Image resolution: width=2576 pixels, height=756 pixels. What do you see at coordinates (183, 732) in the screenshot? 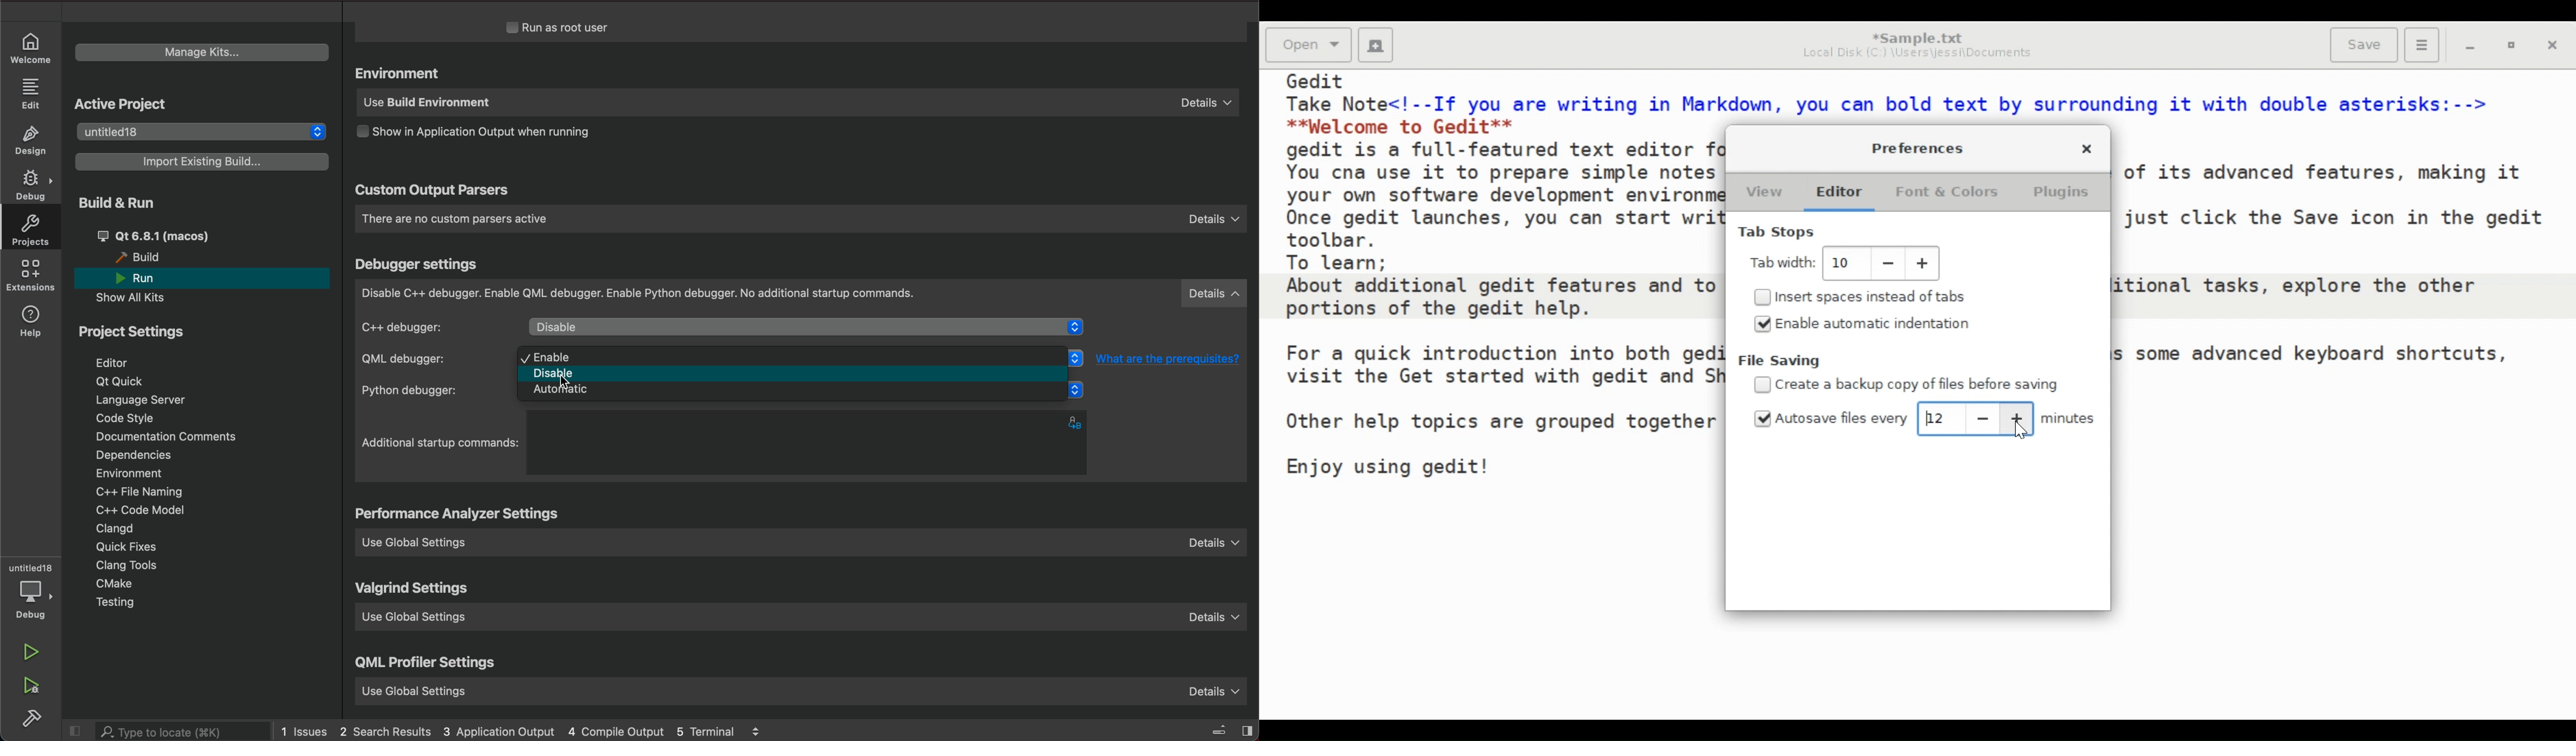
I see `search` at bounding box center [183, 732].